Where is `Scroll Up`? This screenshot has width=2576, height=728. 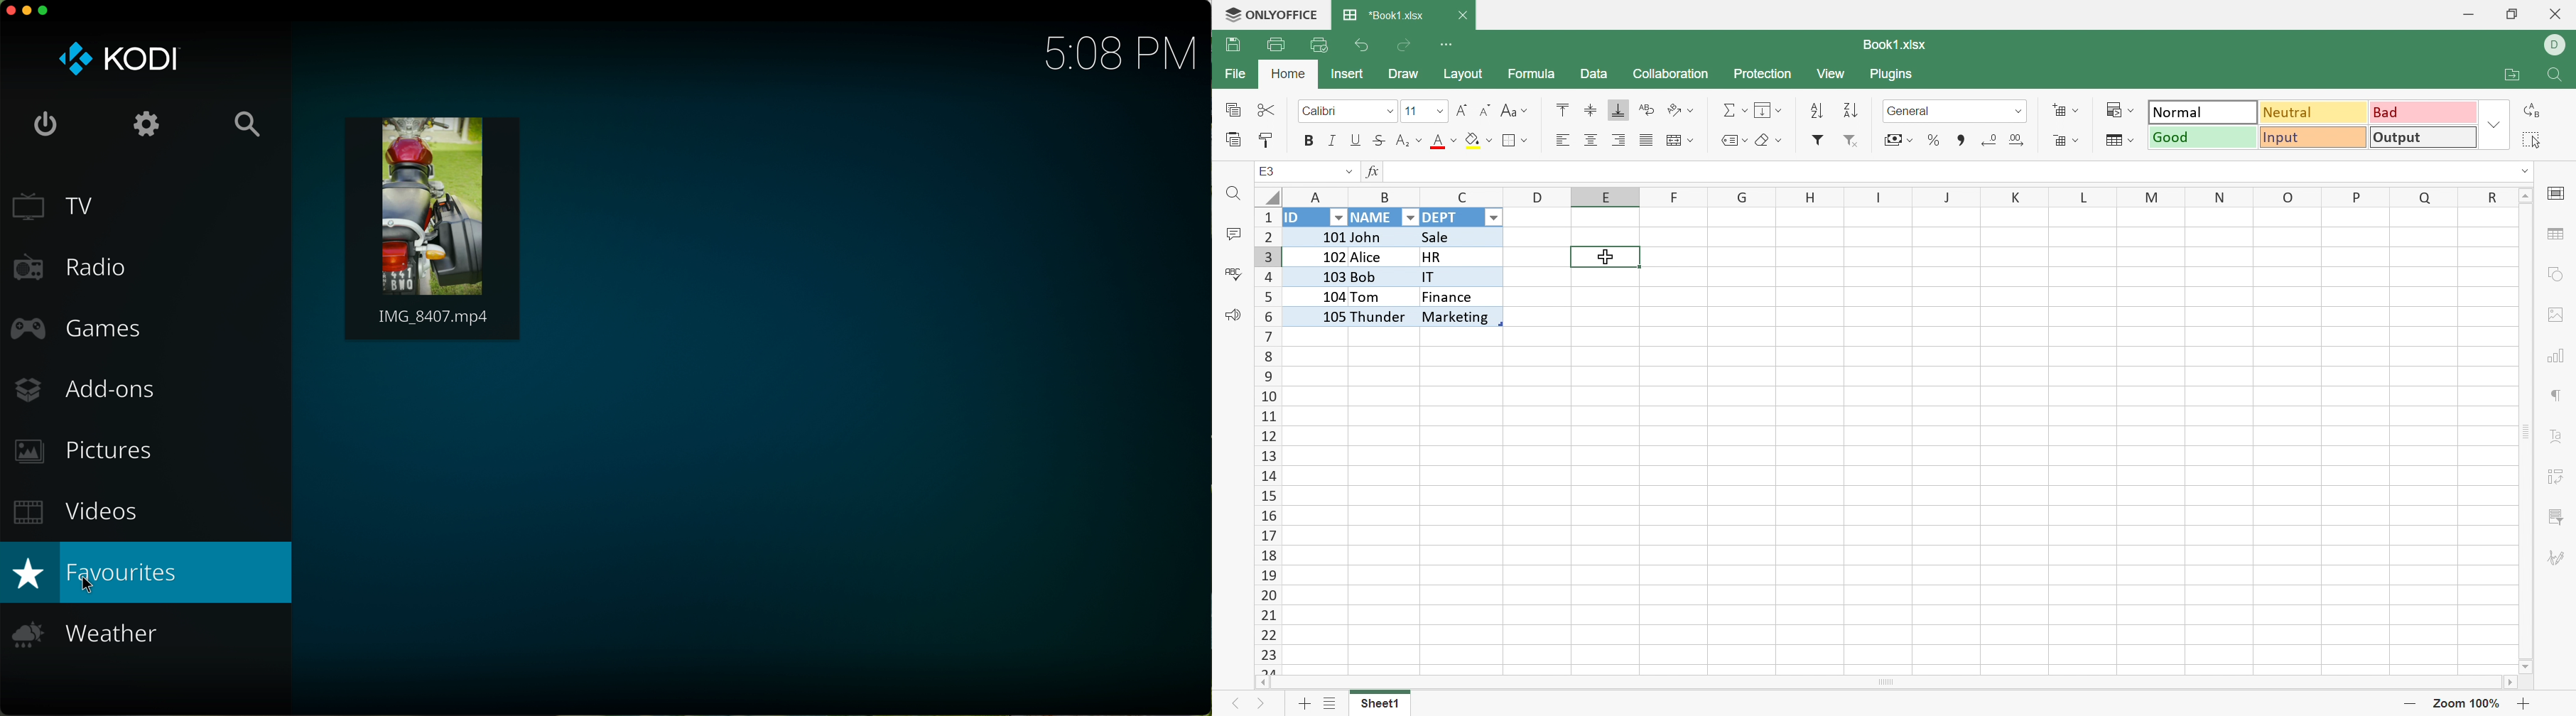
Scroll Up is located at coordinates (2528, 196).